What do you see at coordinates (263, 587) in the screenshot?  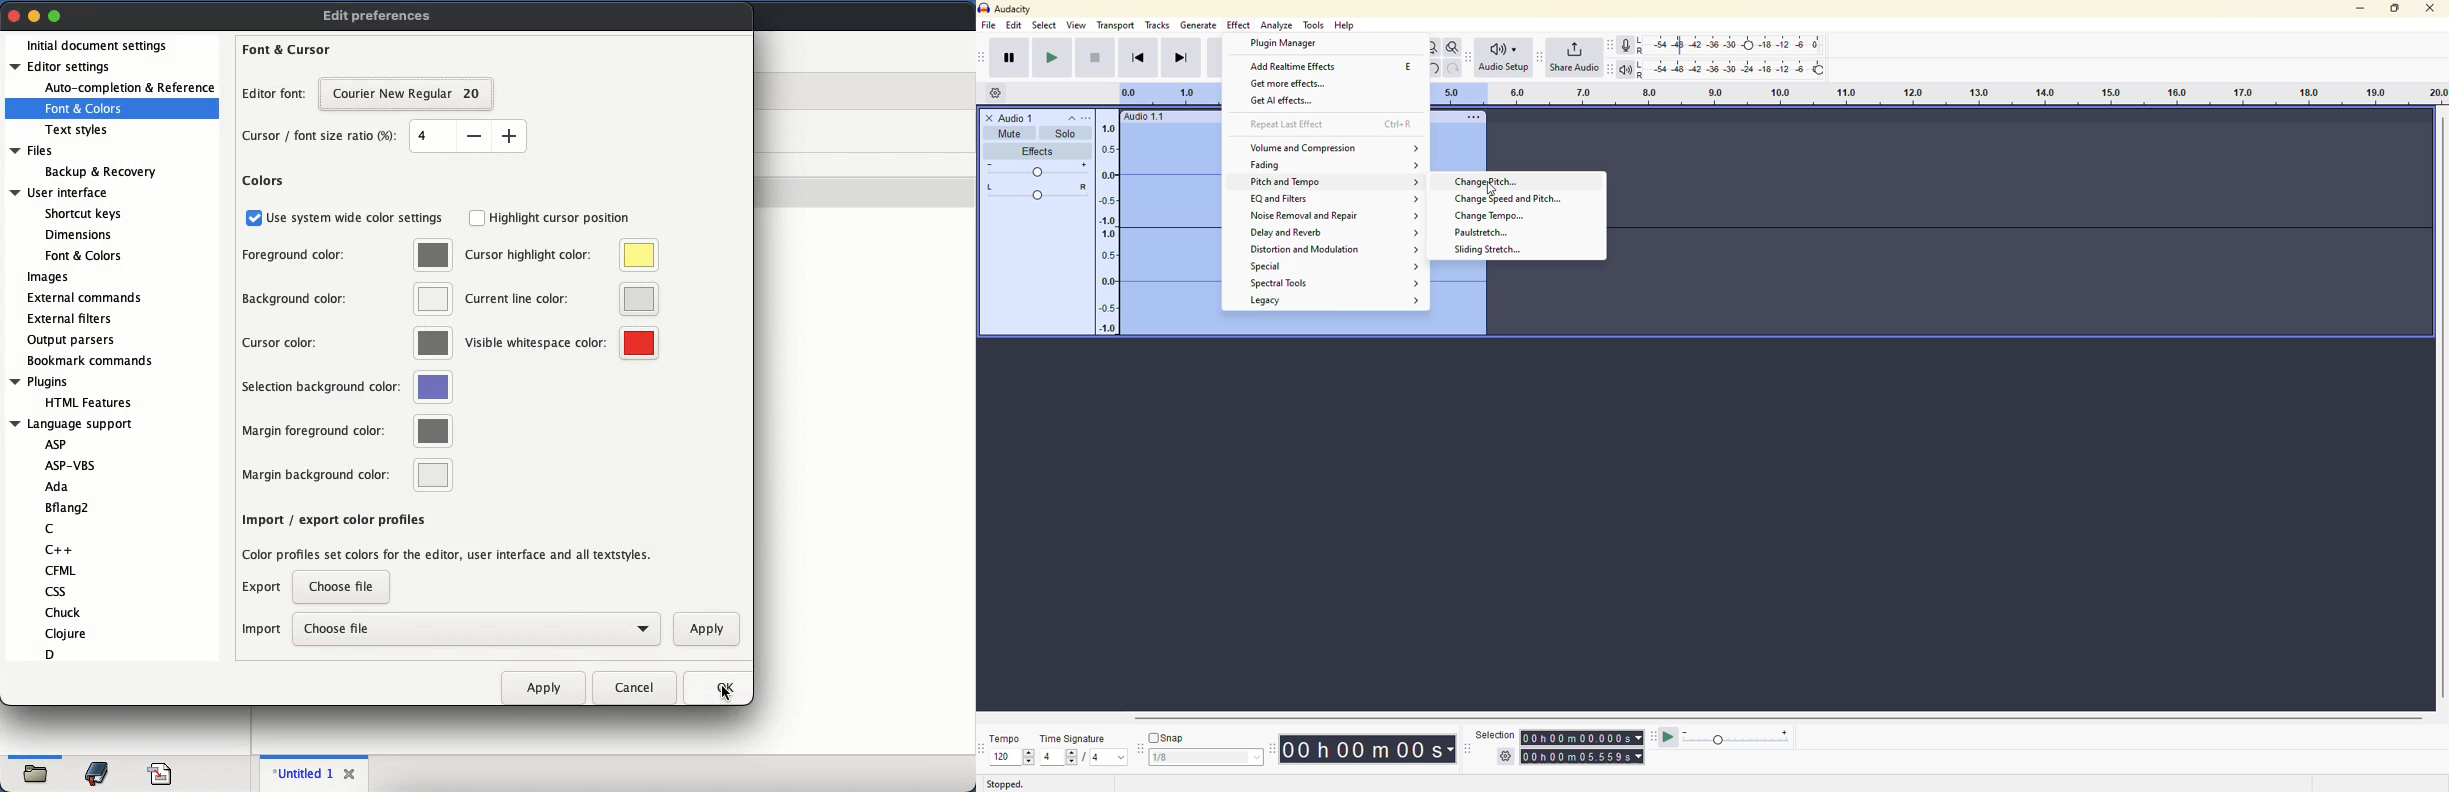 I see `export` at bounding box center [263, 587].